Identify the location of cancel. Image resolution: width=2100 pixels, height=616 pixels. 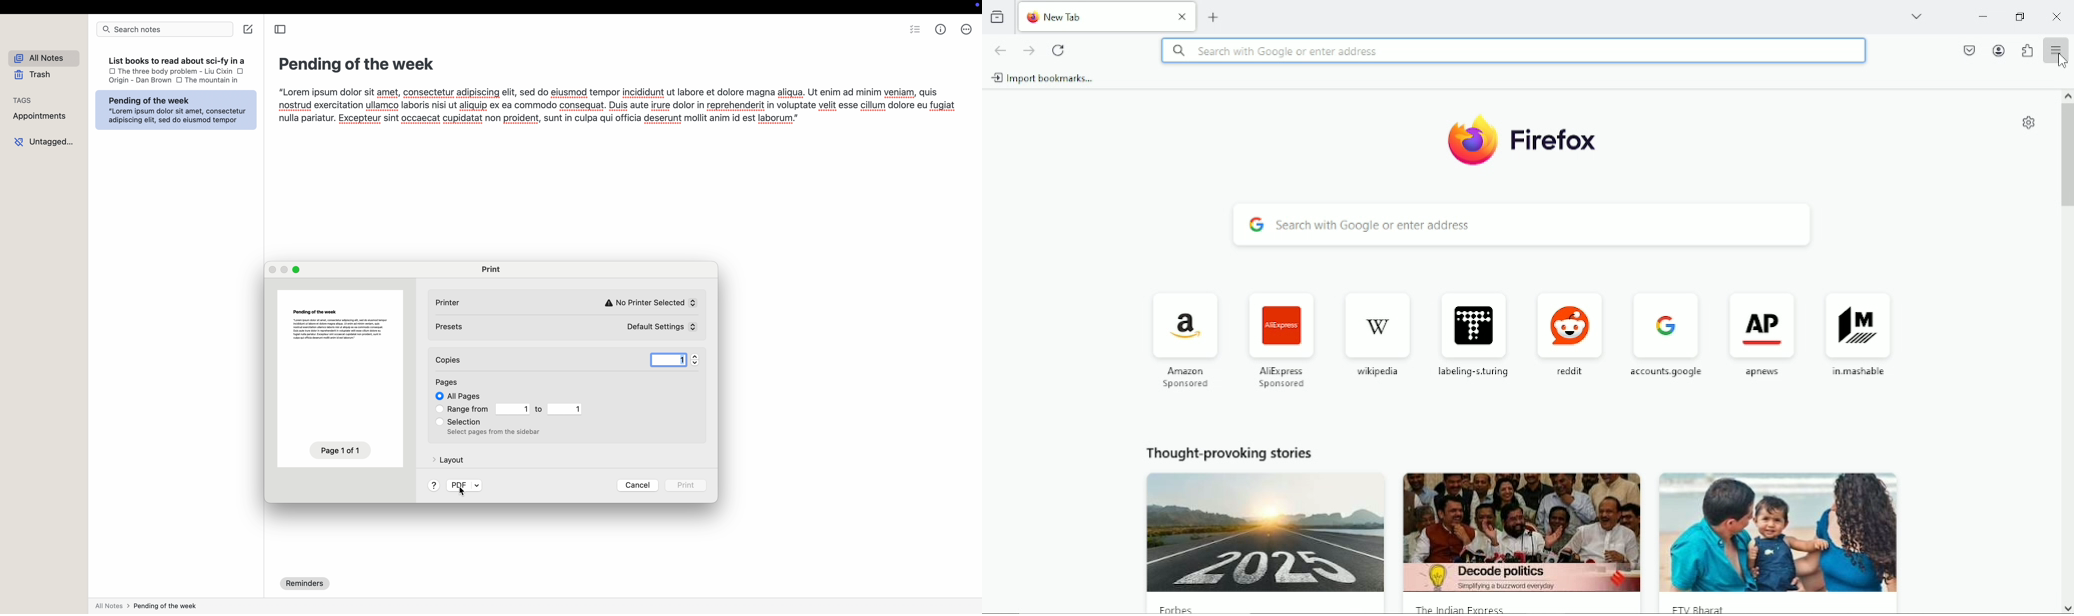
(639, 485).